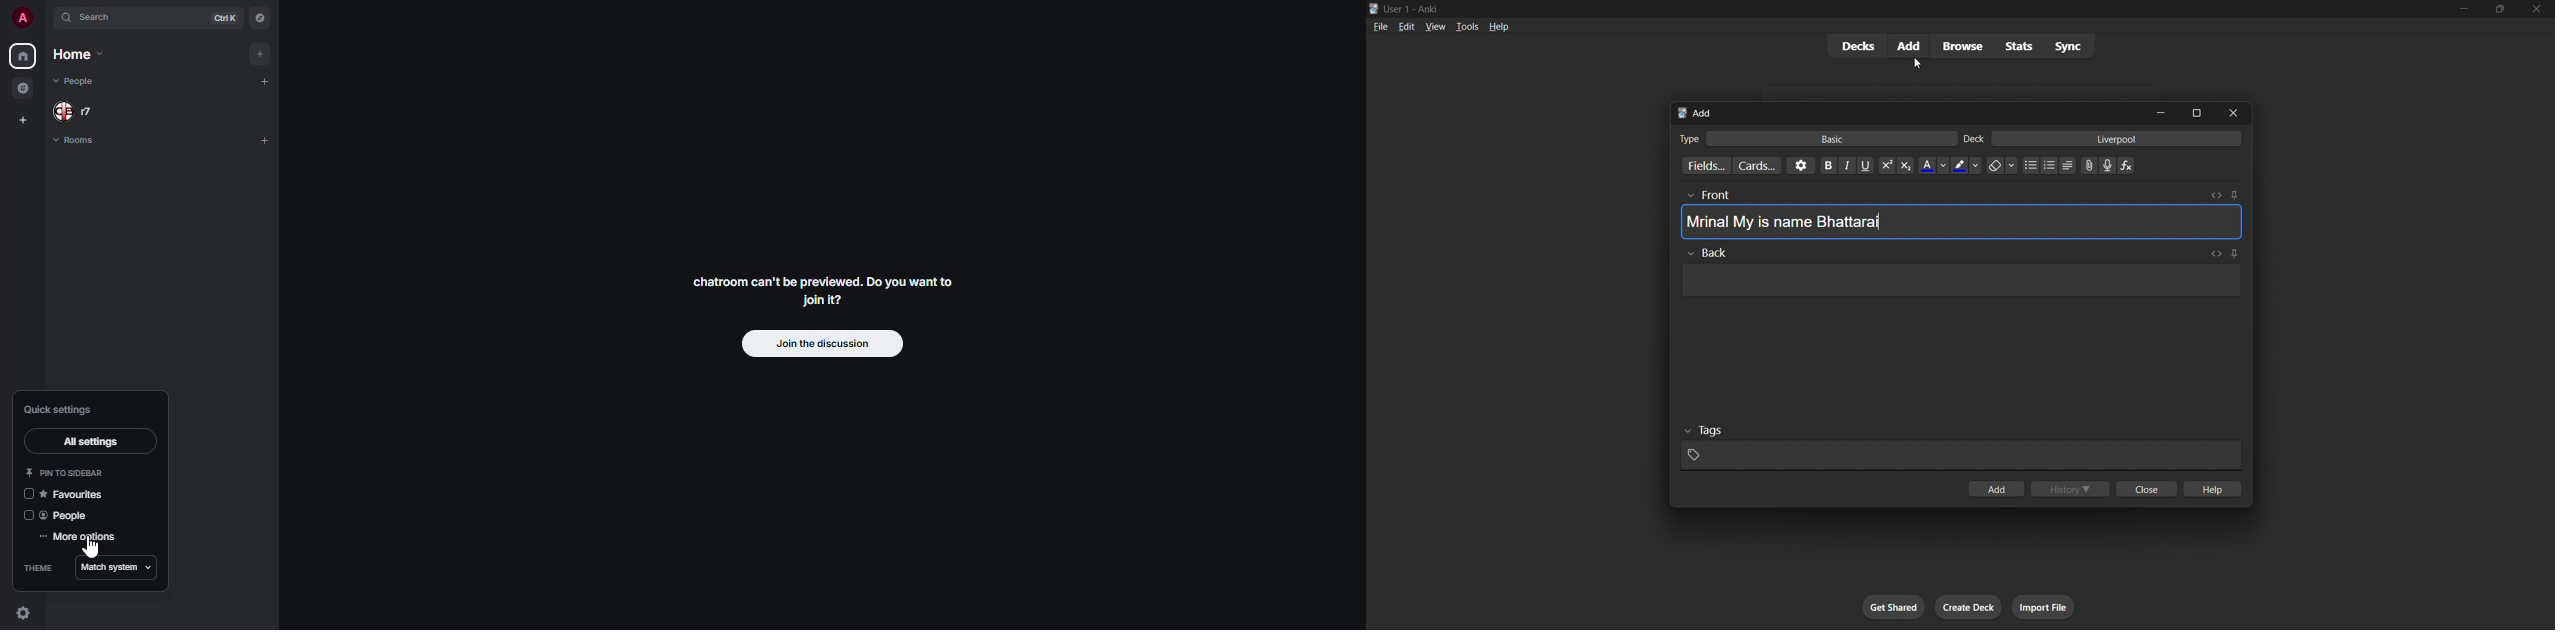  Describe the element at coordinates (1758, 166) in the screenshot. I see `customize card templates` at that location.